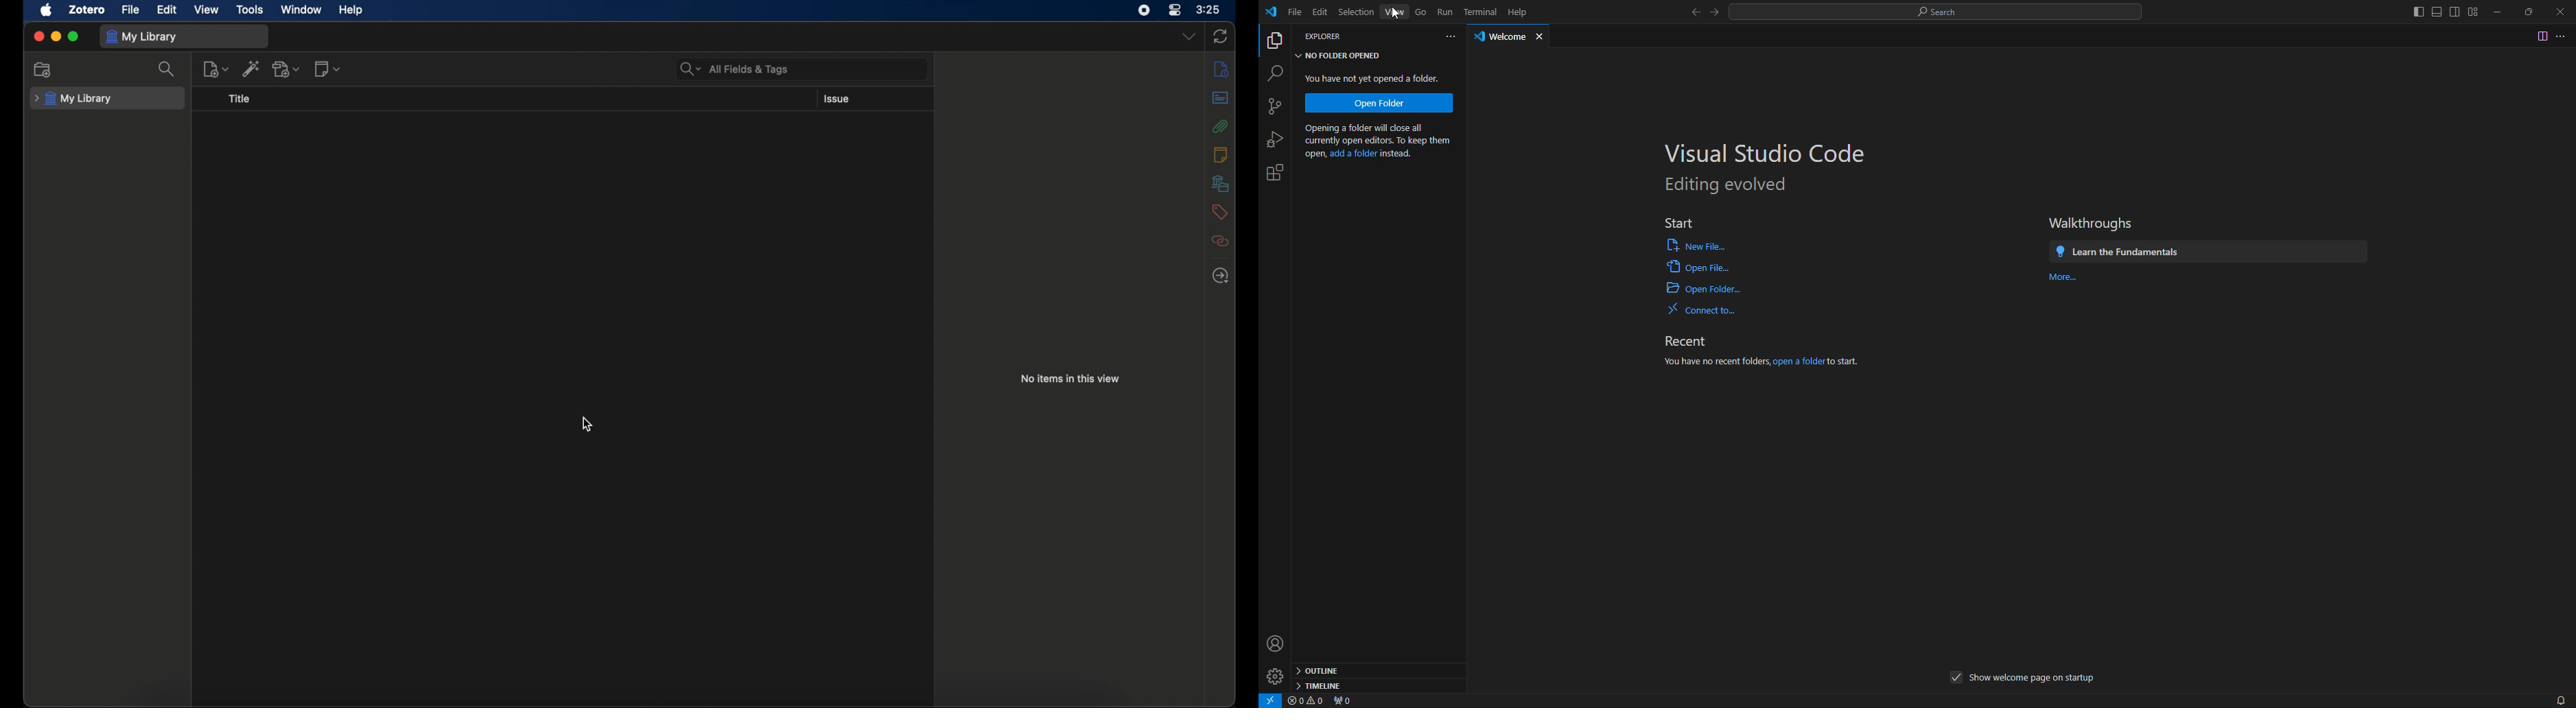 This screenshot has width=2576, height=728. I want to click on my library, so click(143, 36).